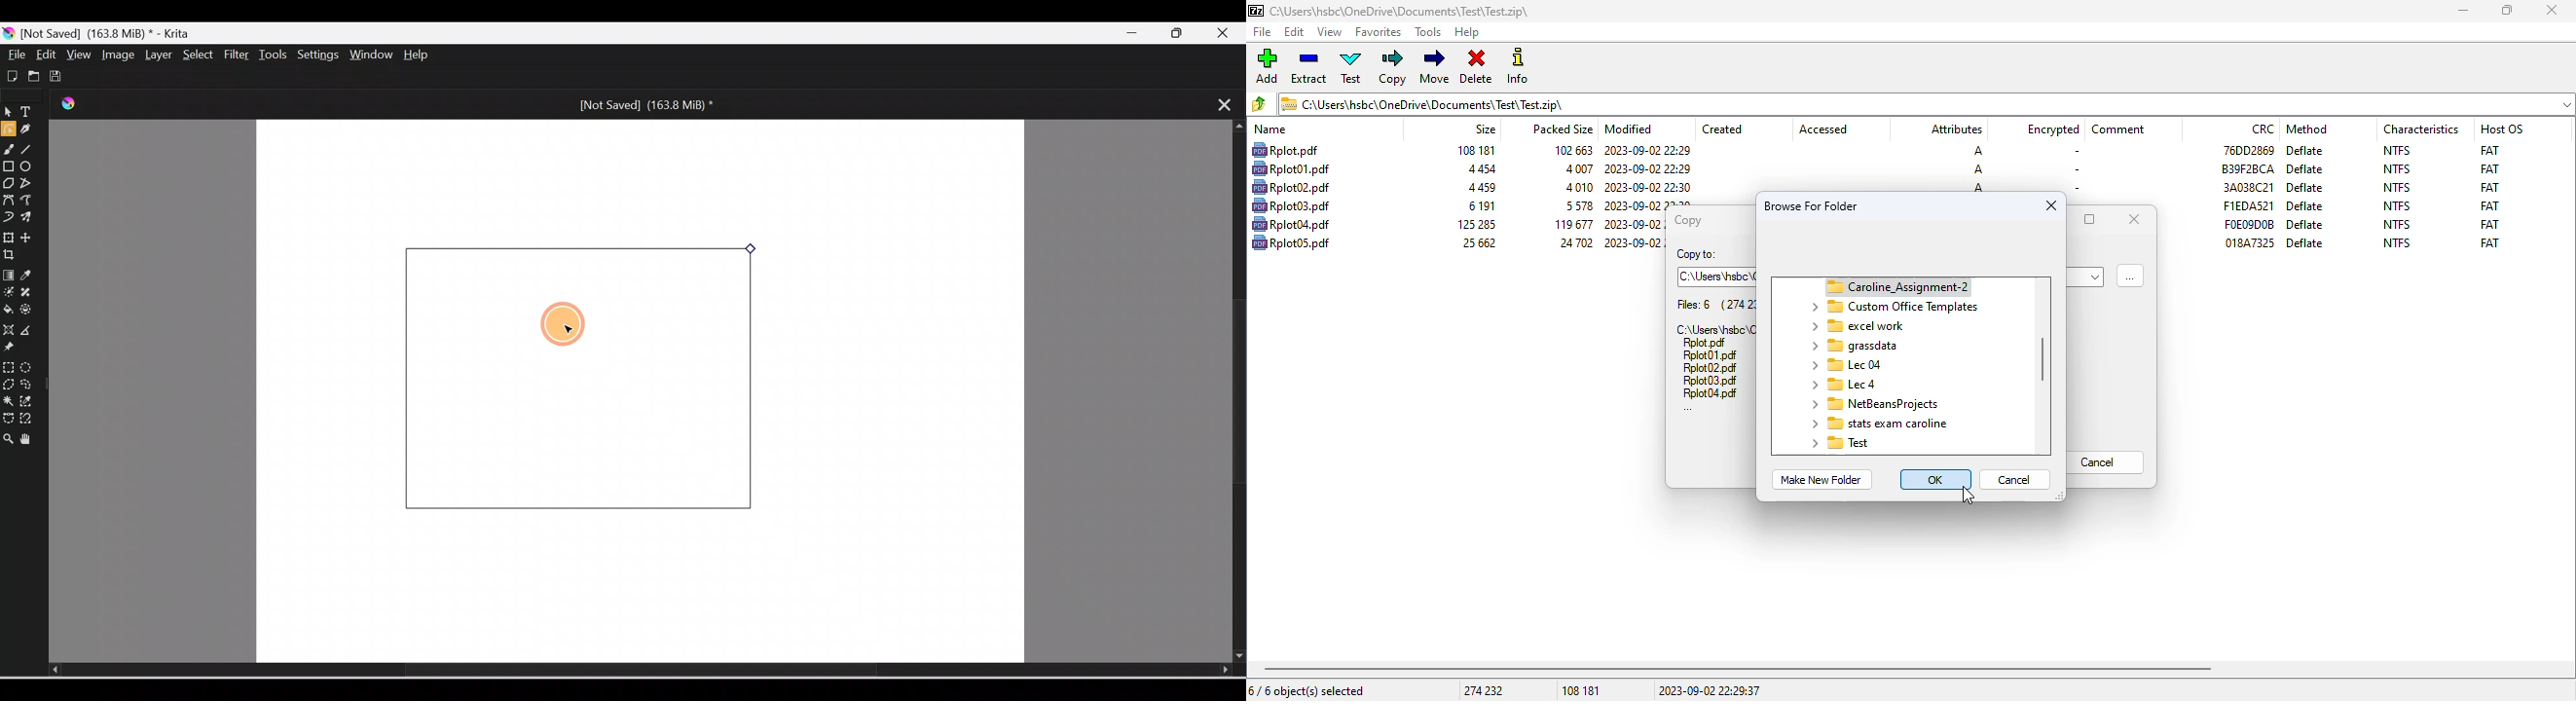 The width and height of the screenshot is (2576, 728). Describe the element at coordinates (2130, 275) in the screenshot. I see `browse for folder` at that location.